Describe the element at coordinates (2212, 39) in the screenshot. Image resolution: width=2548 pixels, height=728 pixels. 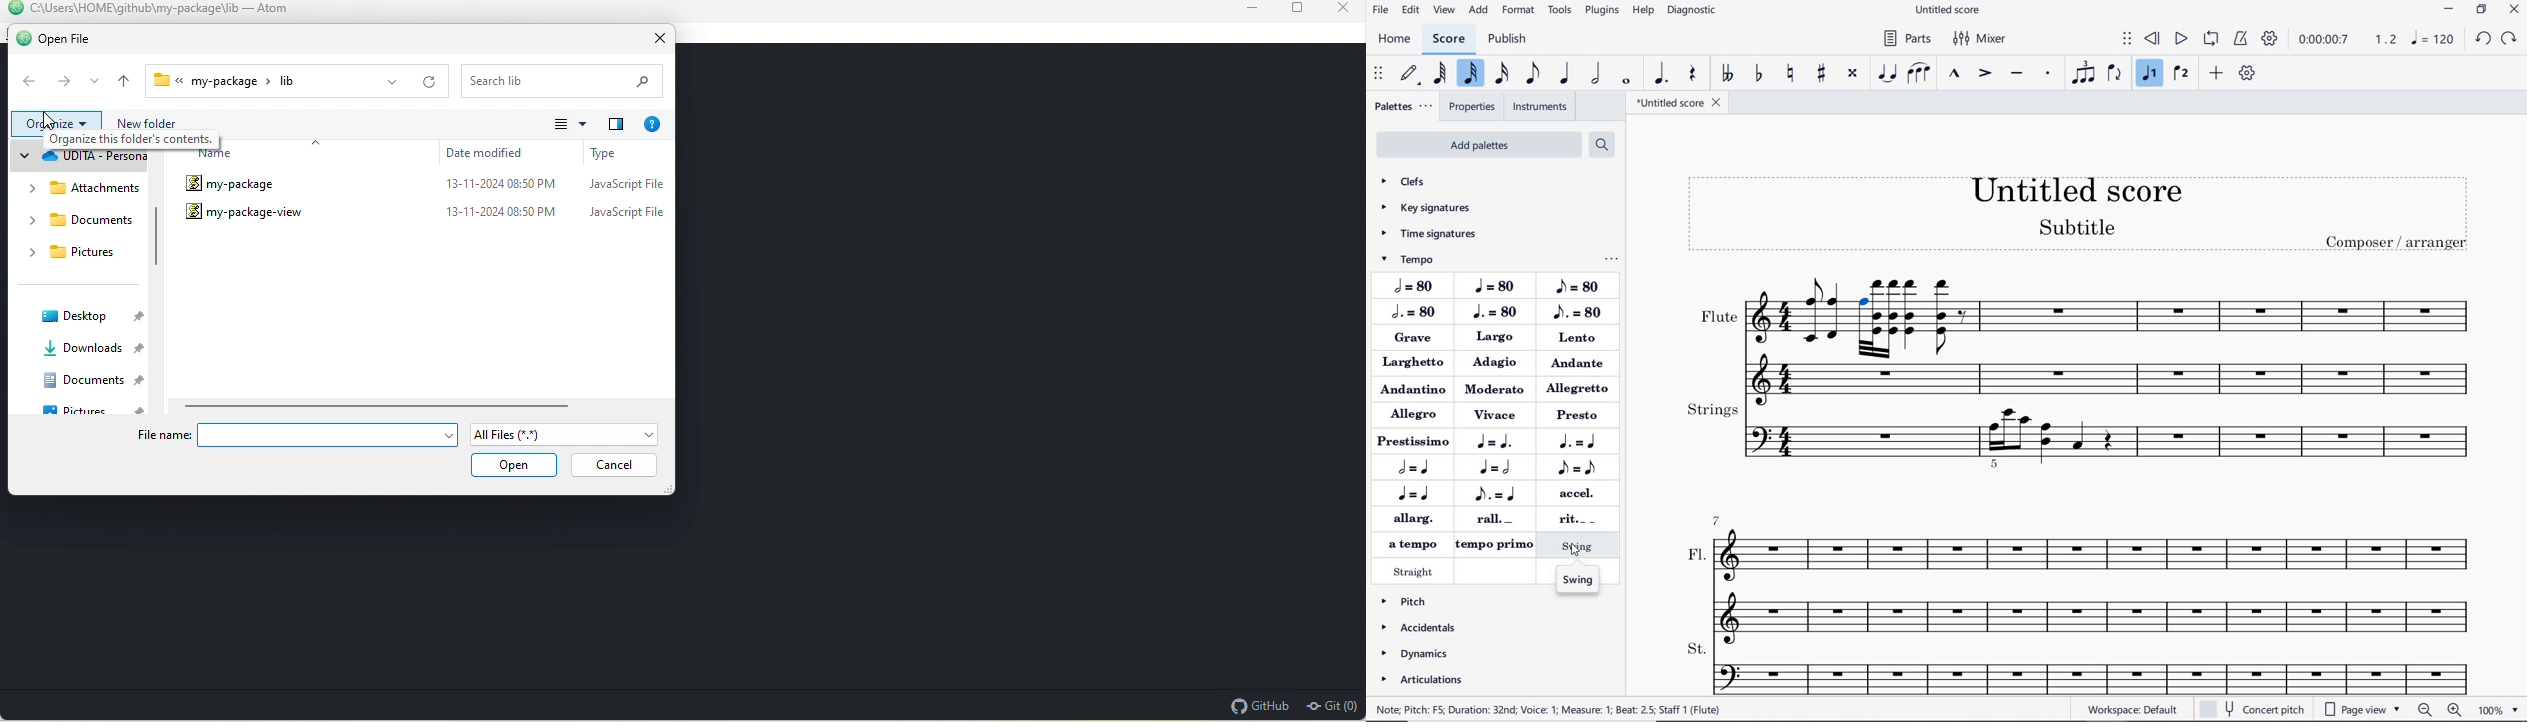
I see `LOOP PLAYBACK` at that location.